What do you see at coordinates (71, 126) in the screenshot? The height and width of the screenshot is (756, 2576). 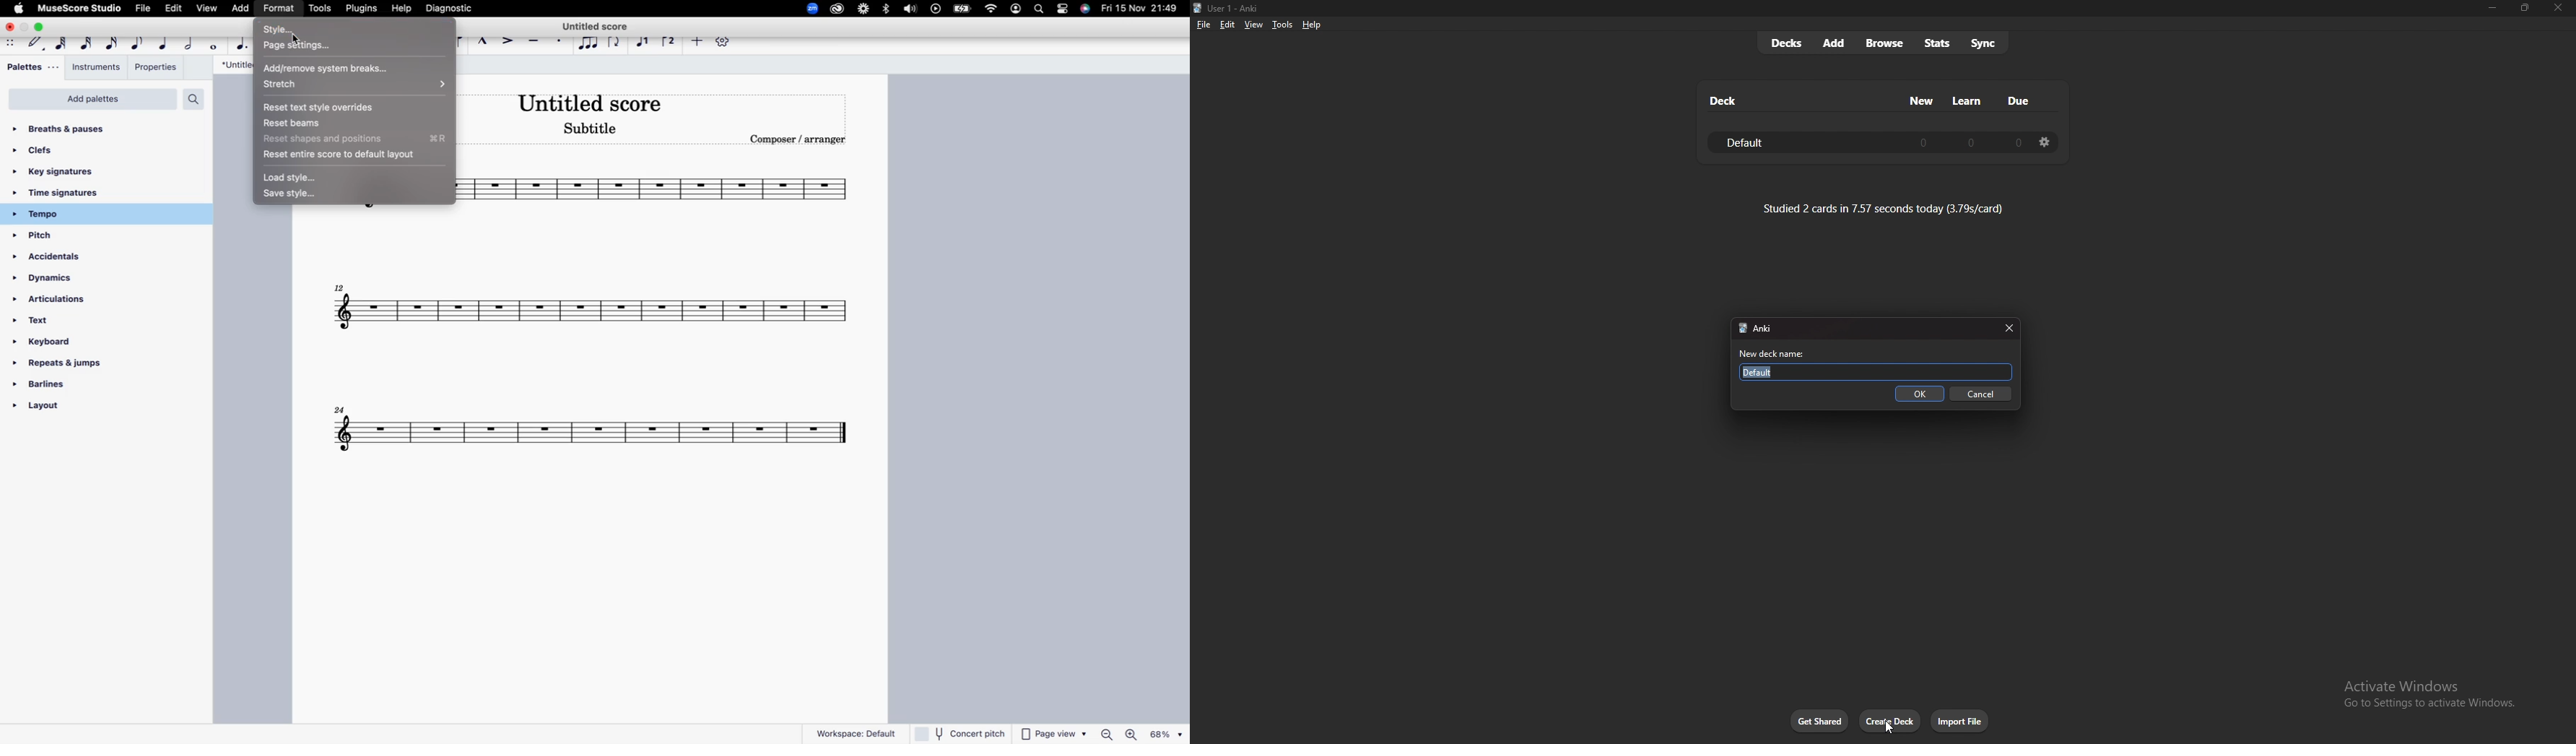 I see `breaths & pauses` at bounding box center [71, 126].